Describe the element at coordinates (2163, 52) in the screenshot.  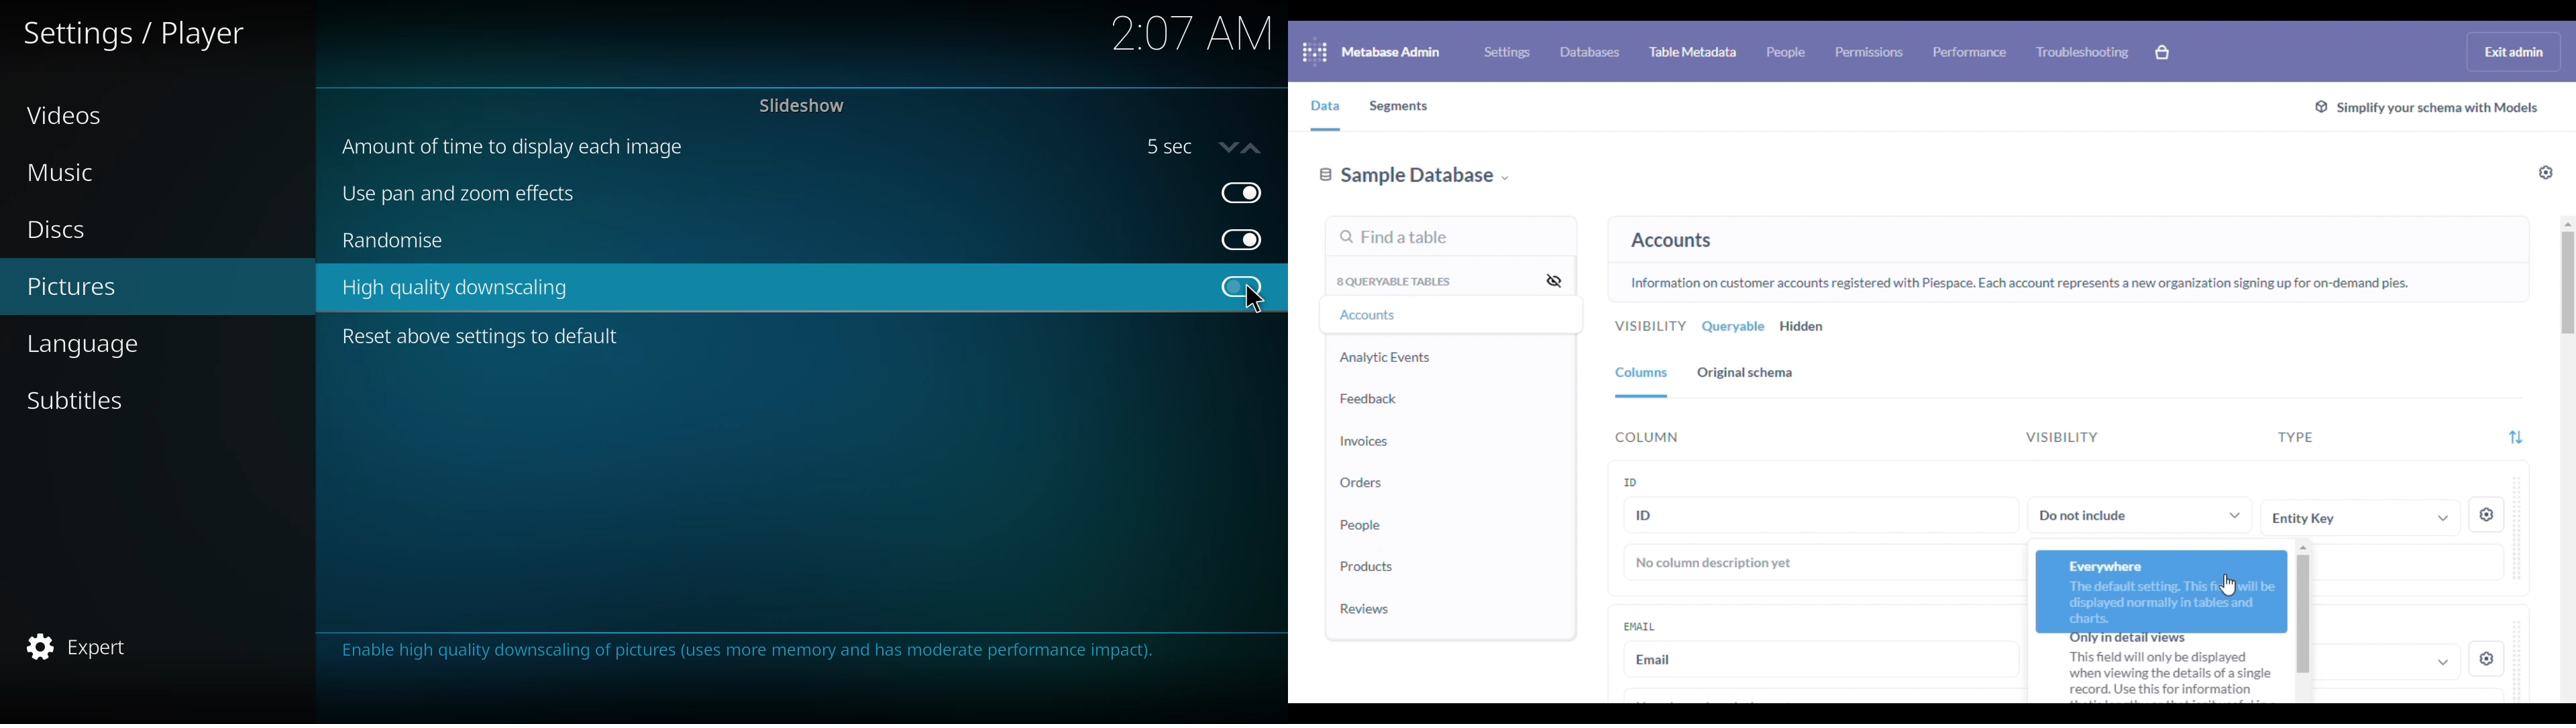
I see `explore paid features` at that location.